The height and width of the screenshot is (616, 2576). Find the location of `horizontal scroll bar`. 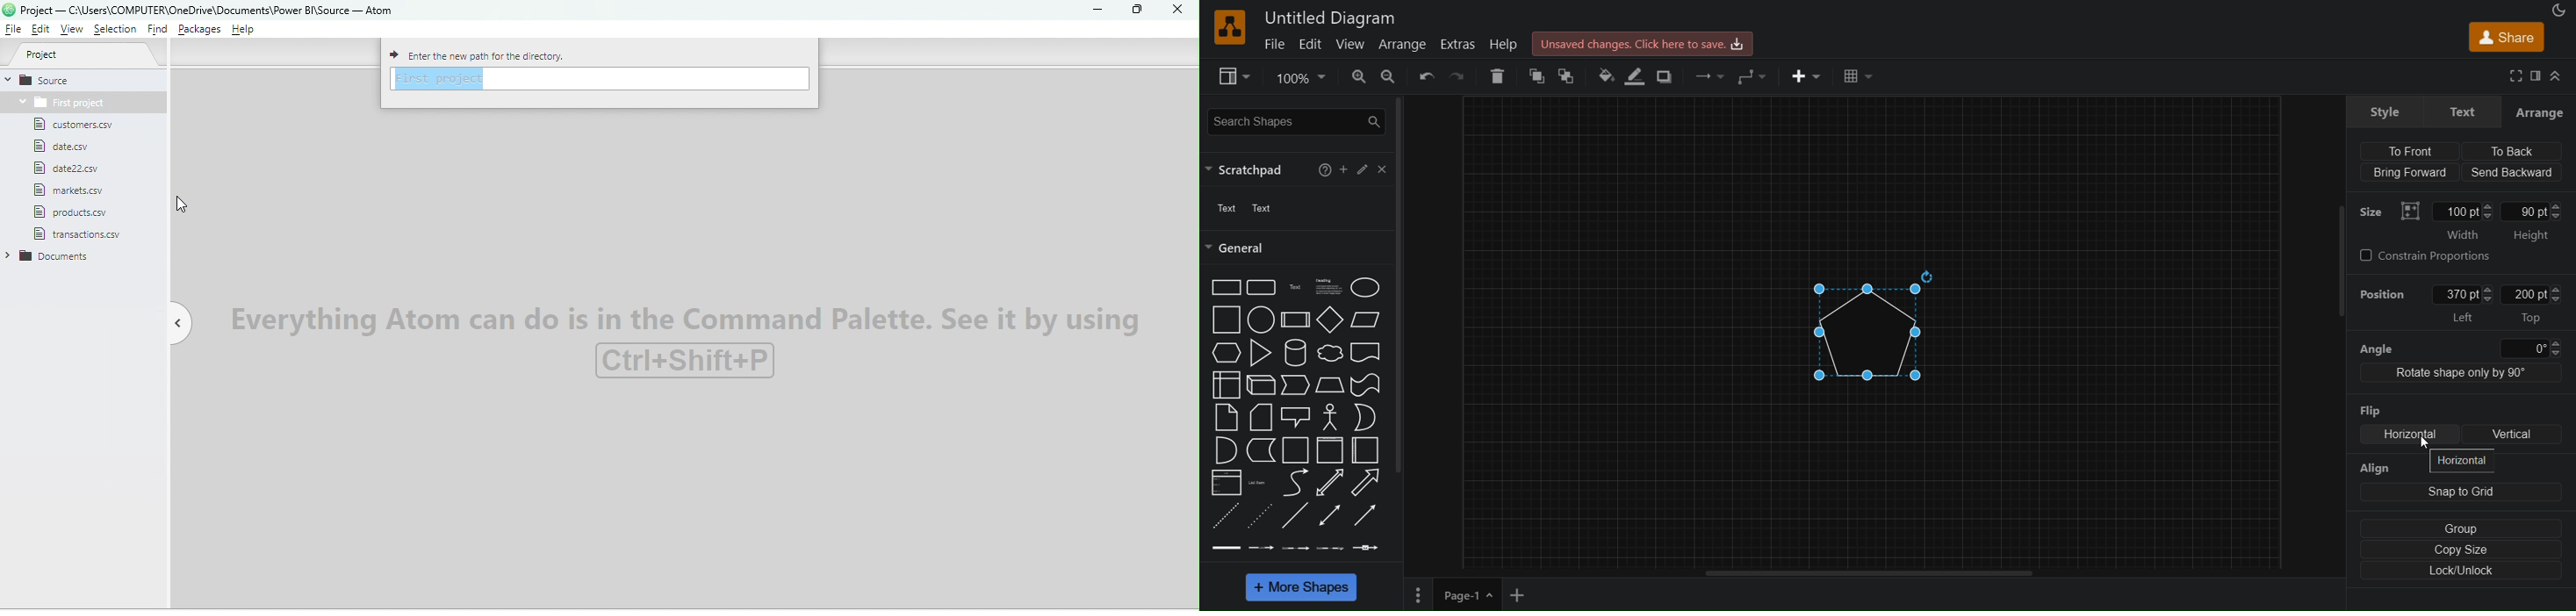

horizontal scroll bar is located at coordinates (1868, 573).